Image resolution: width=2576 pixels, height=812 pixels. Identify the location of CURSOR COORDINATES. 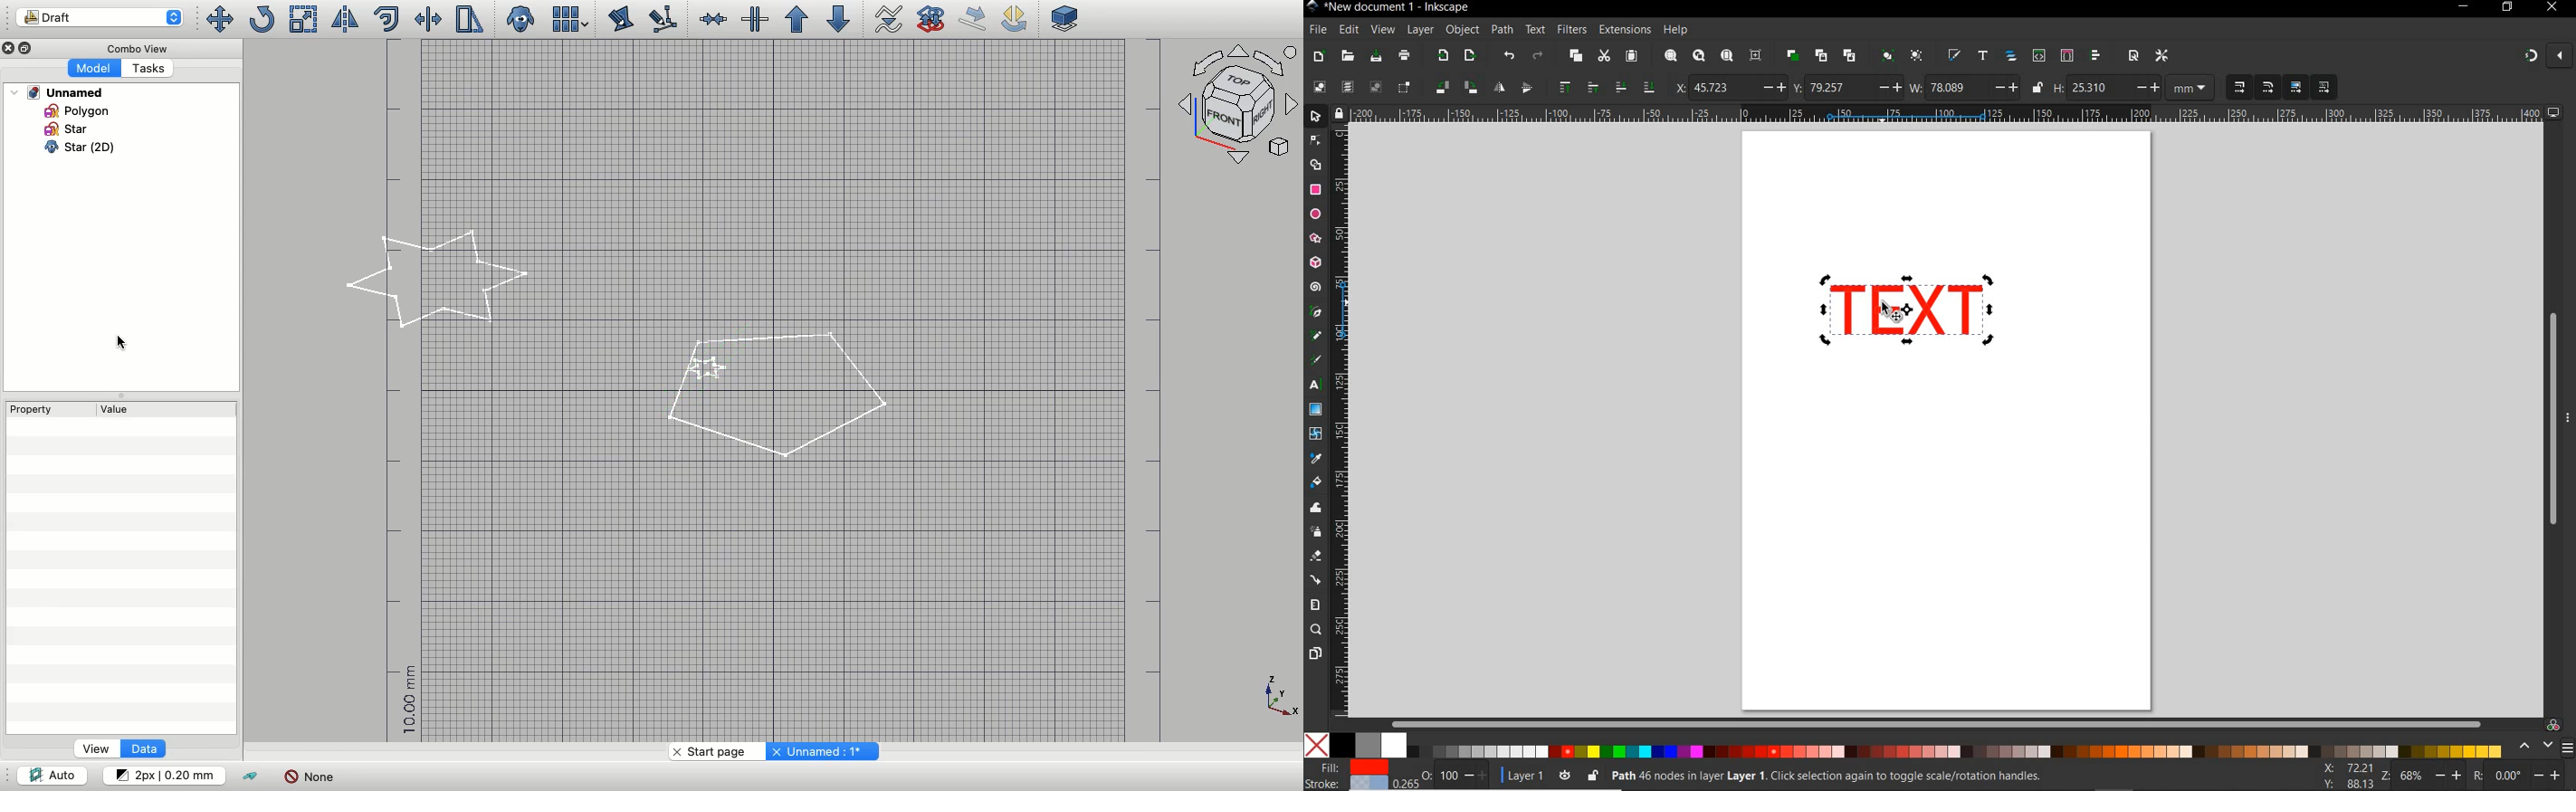
(2344, 777).